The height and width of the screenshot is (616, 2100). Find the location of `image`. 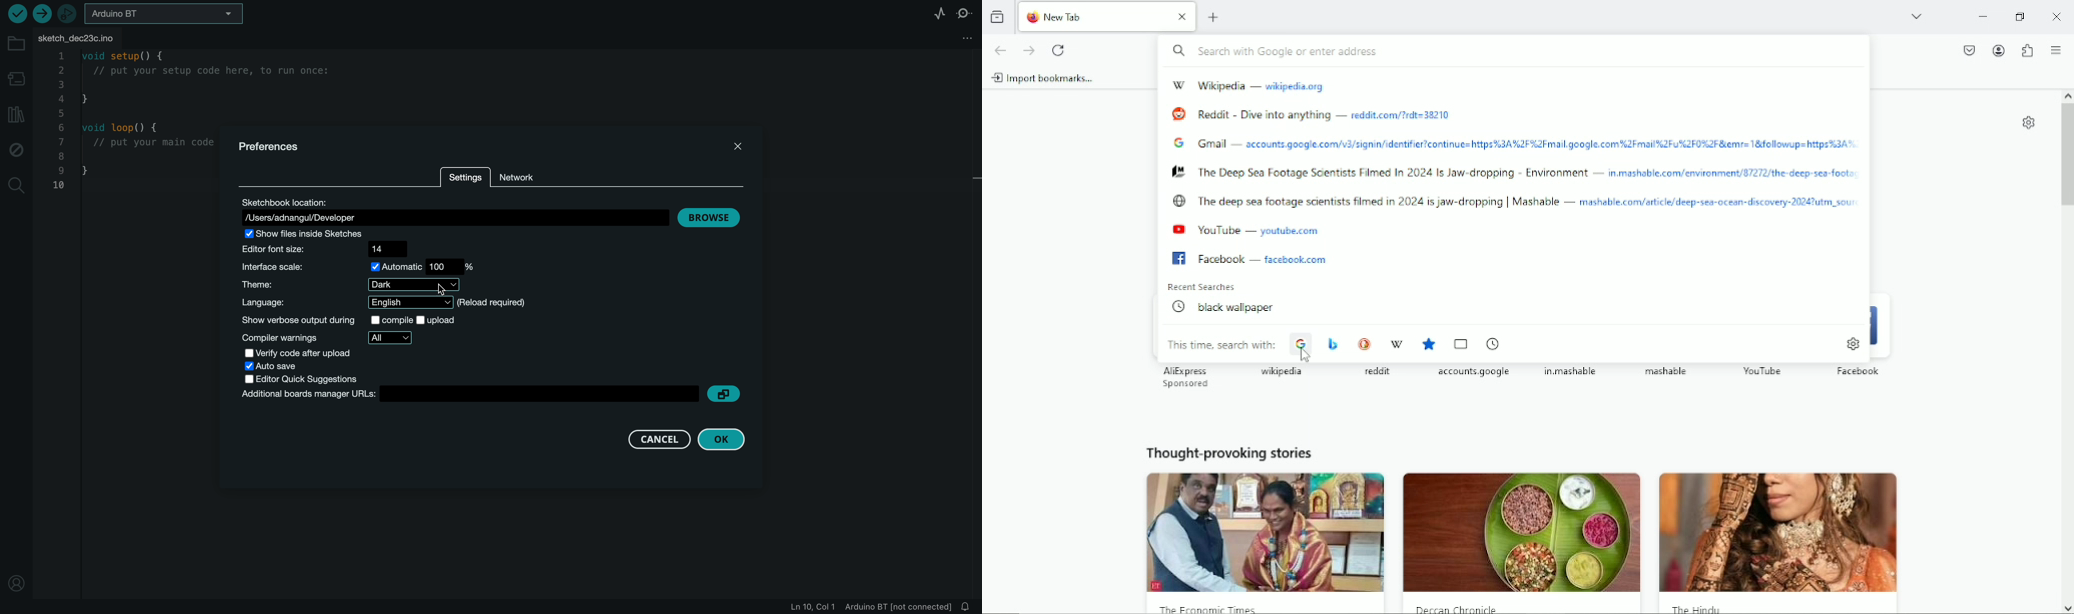

image is located at coordinates (1787, 535).